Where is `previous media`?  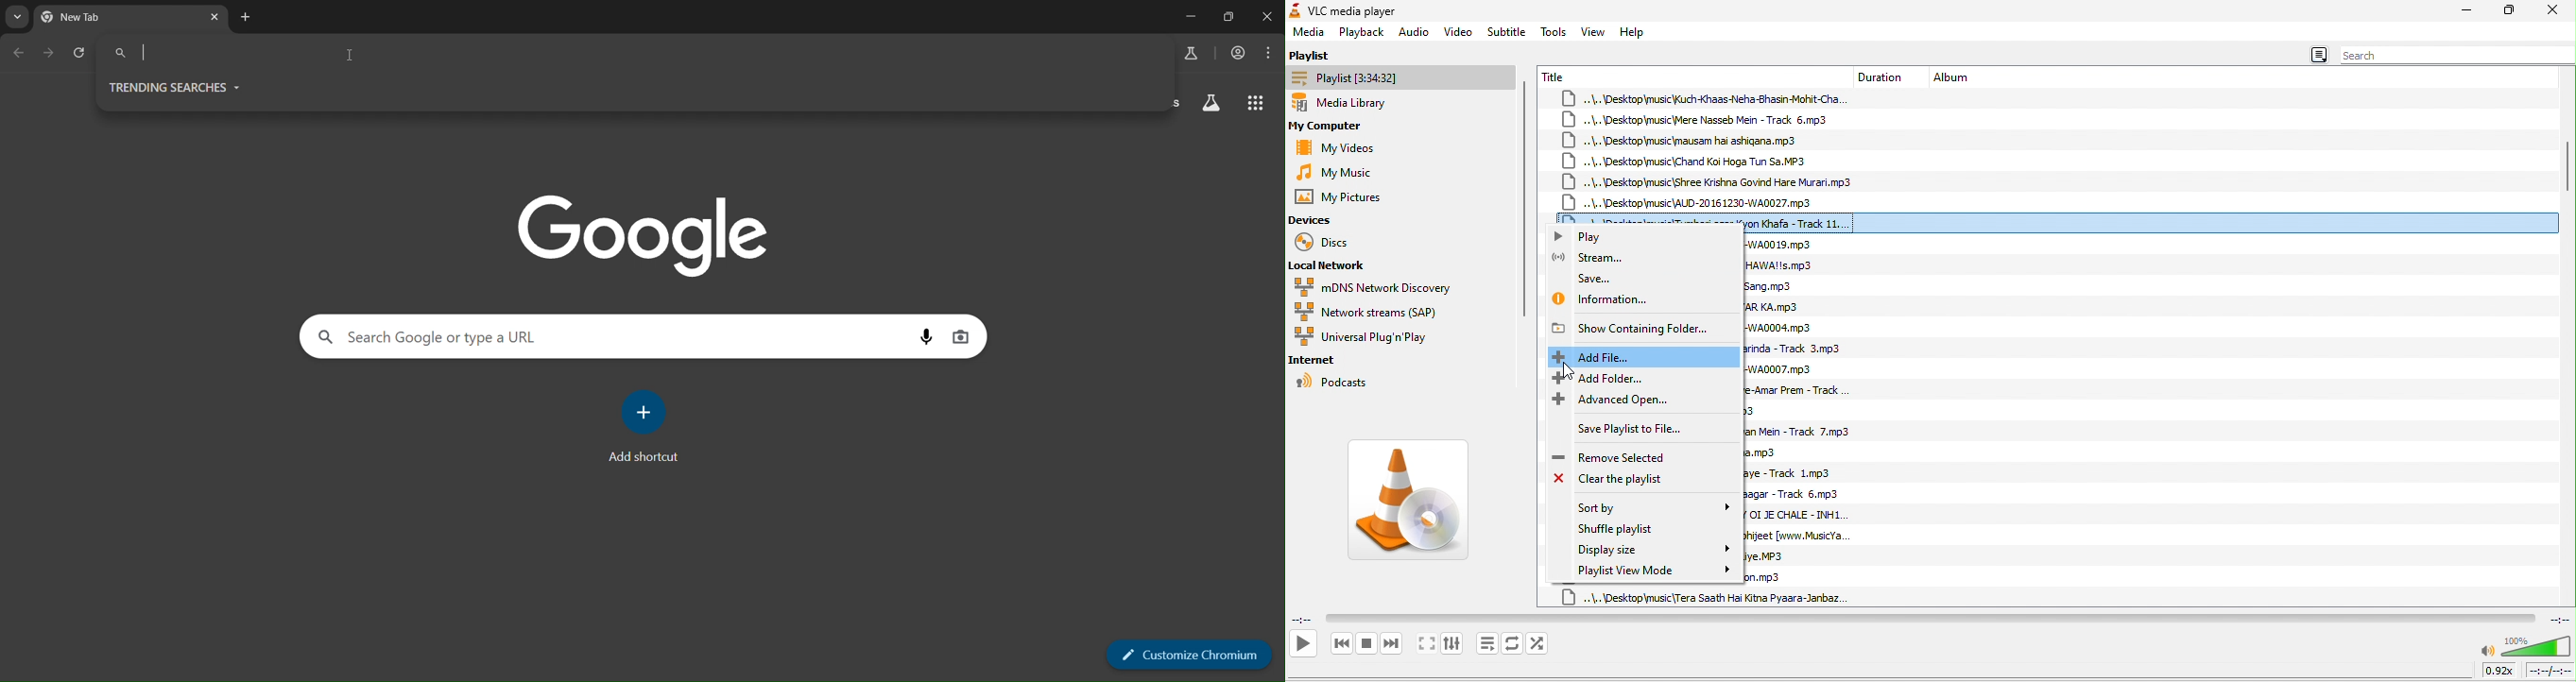 previous media is located at coordinates (1341, 644).